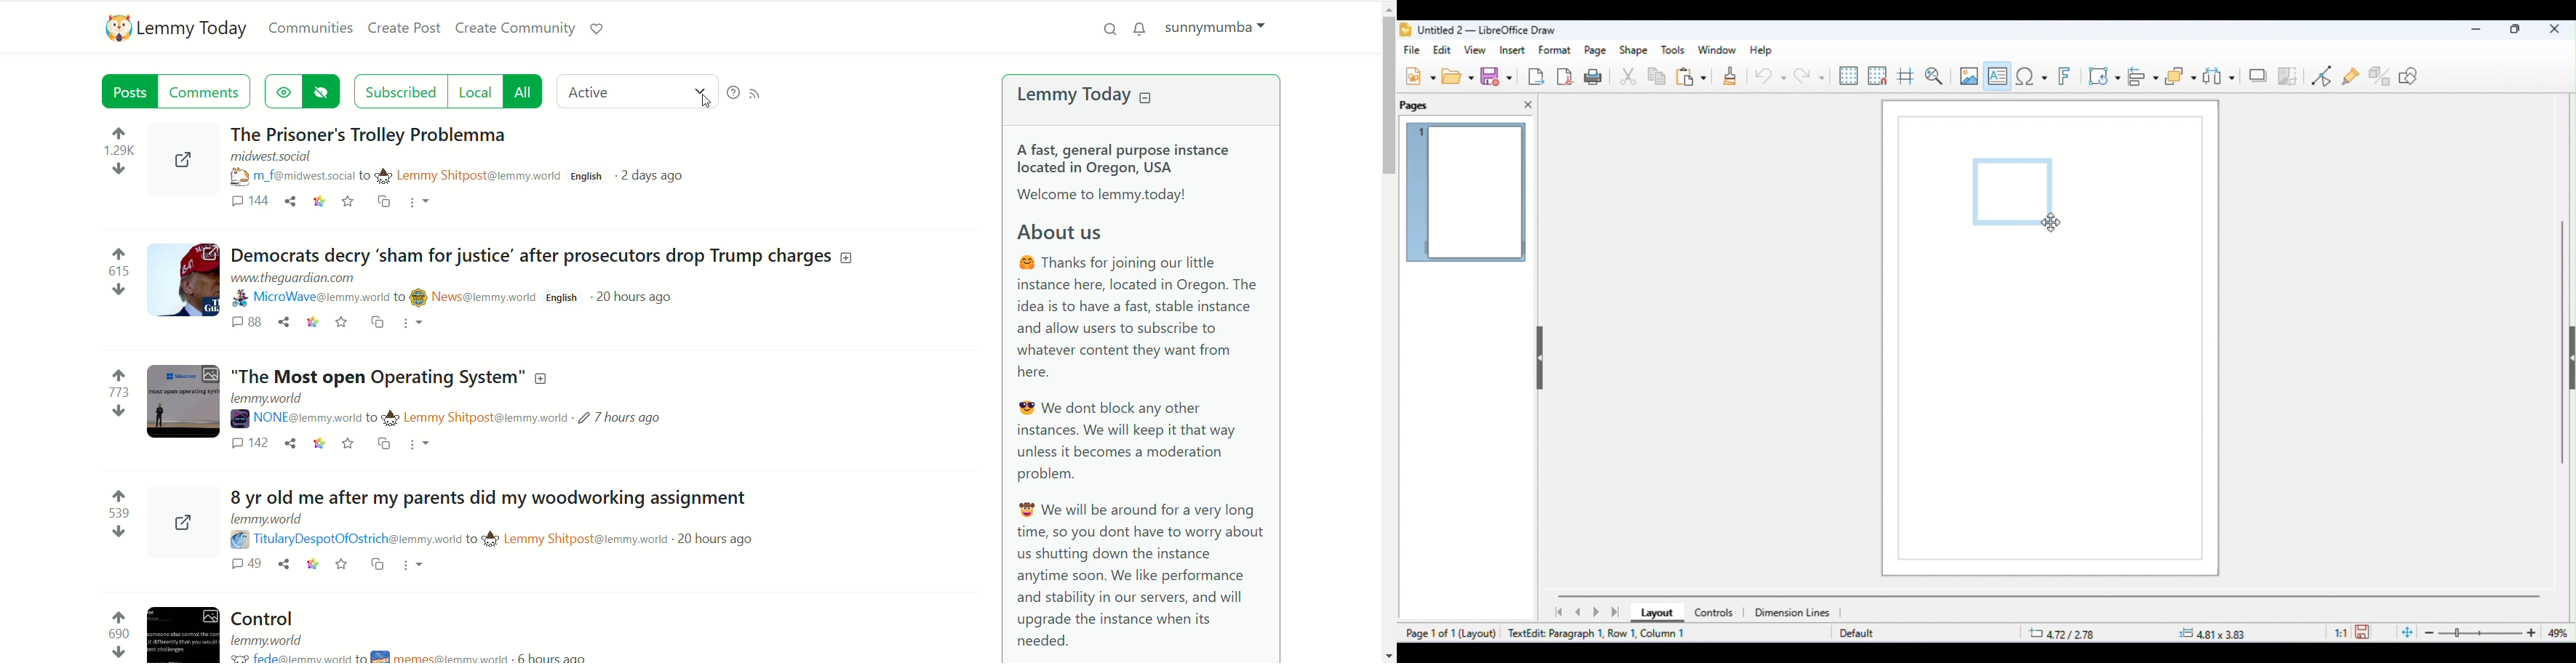 This screenshot has width=2576, height=672. What do you see at coordinates (308, 281) in the screenshot?
I see `www.theguardian.com link` at bounding box center [308, 281].